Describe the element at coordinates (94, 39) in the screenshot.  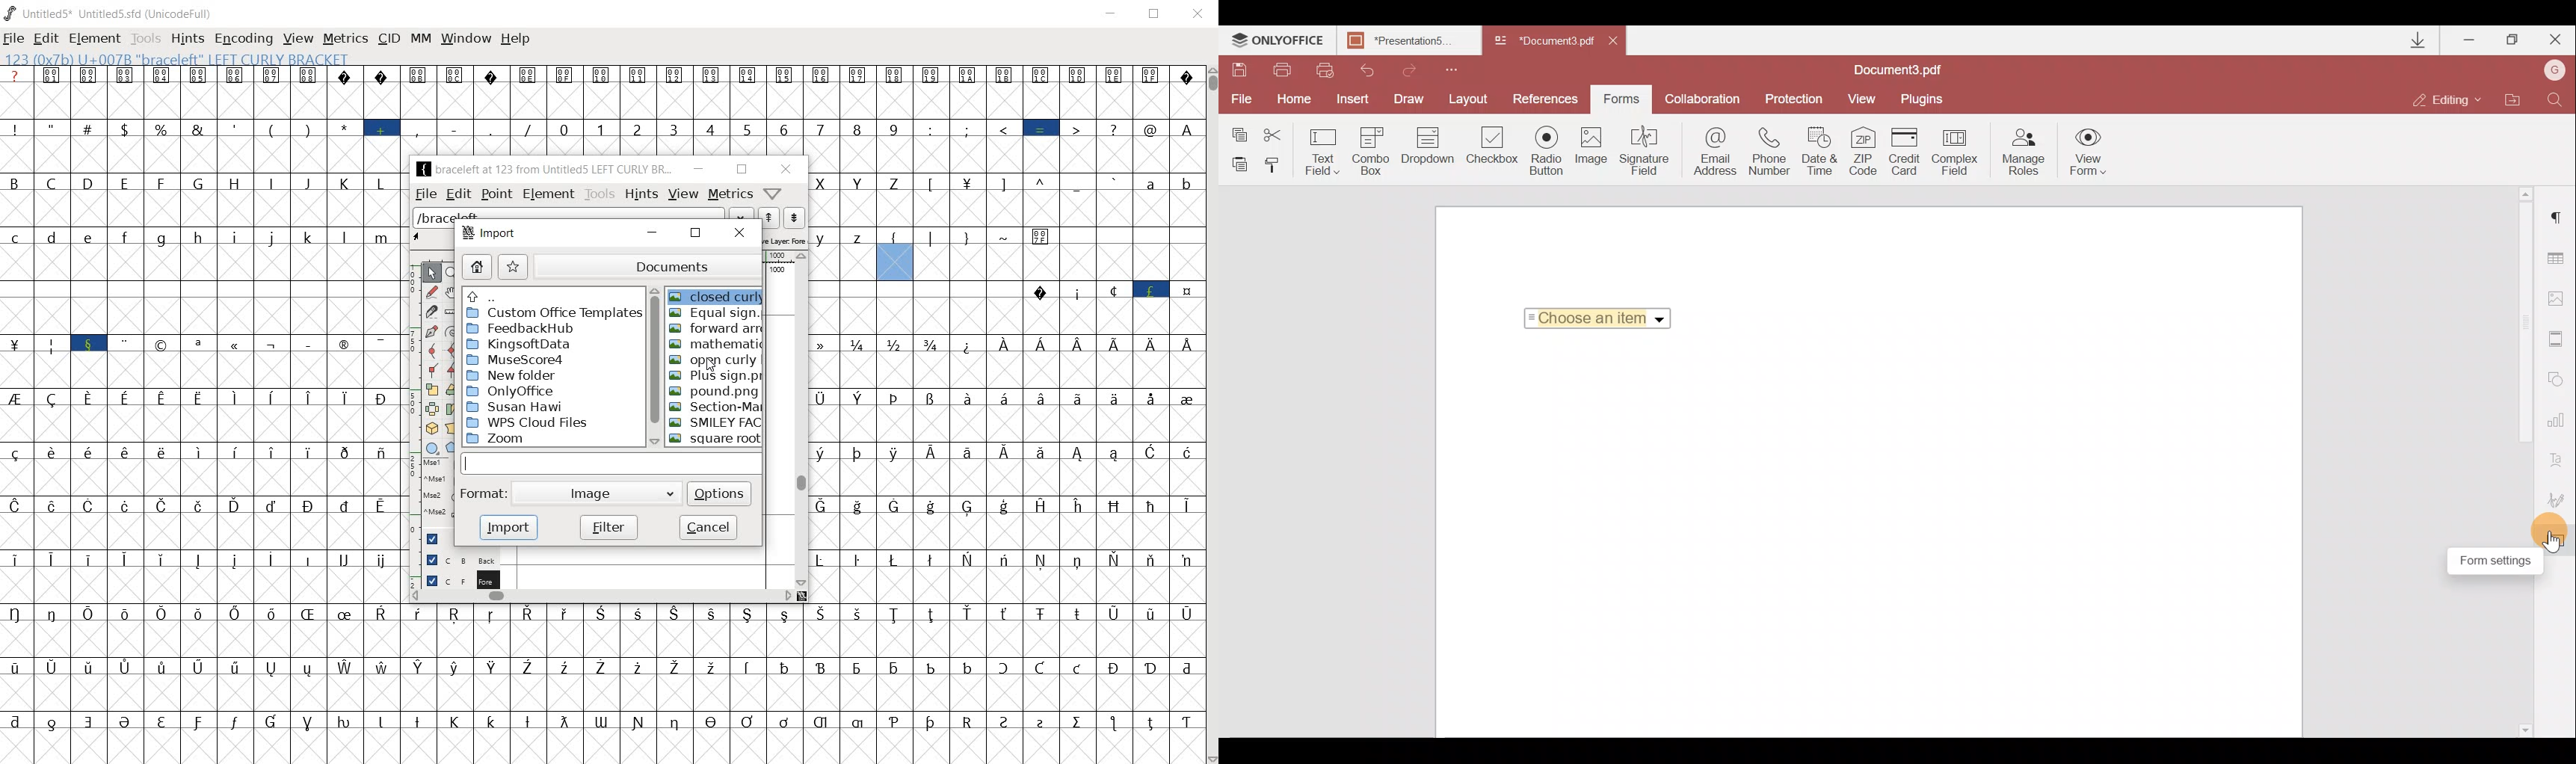
I see `element` at that location.